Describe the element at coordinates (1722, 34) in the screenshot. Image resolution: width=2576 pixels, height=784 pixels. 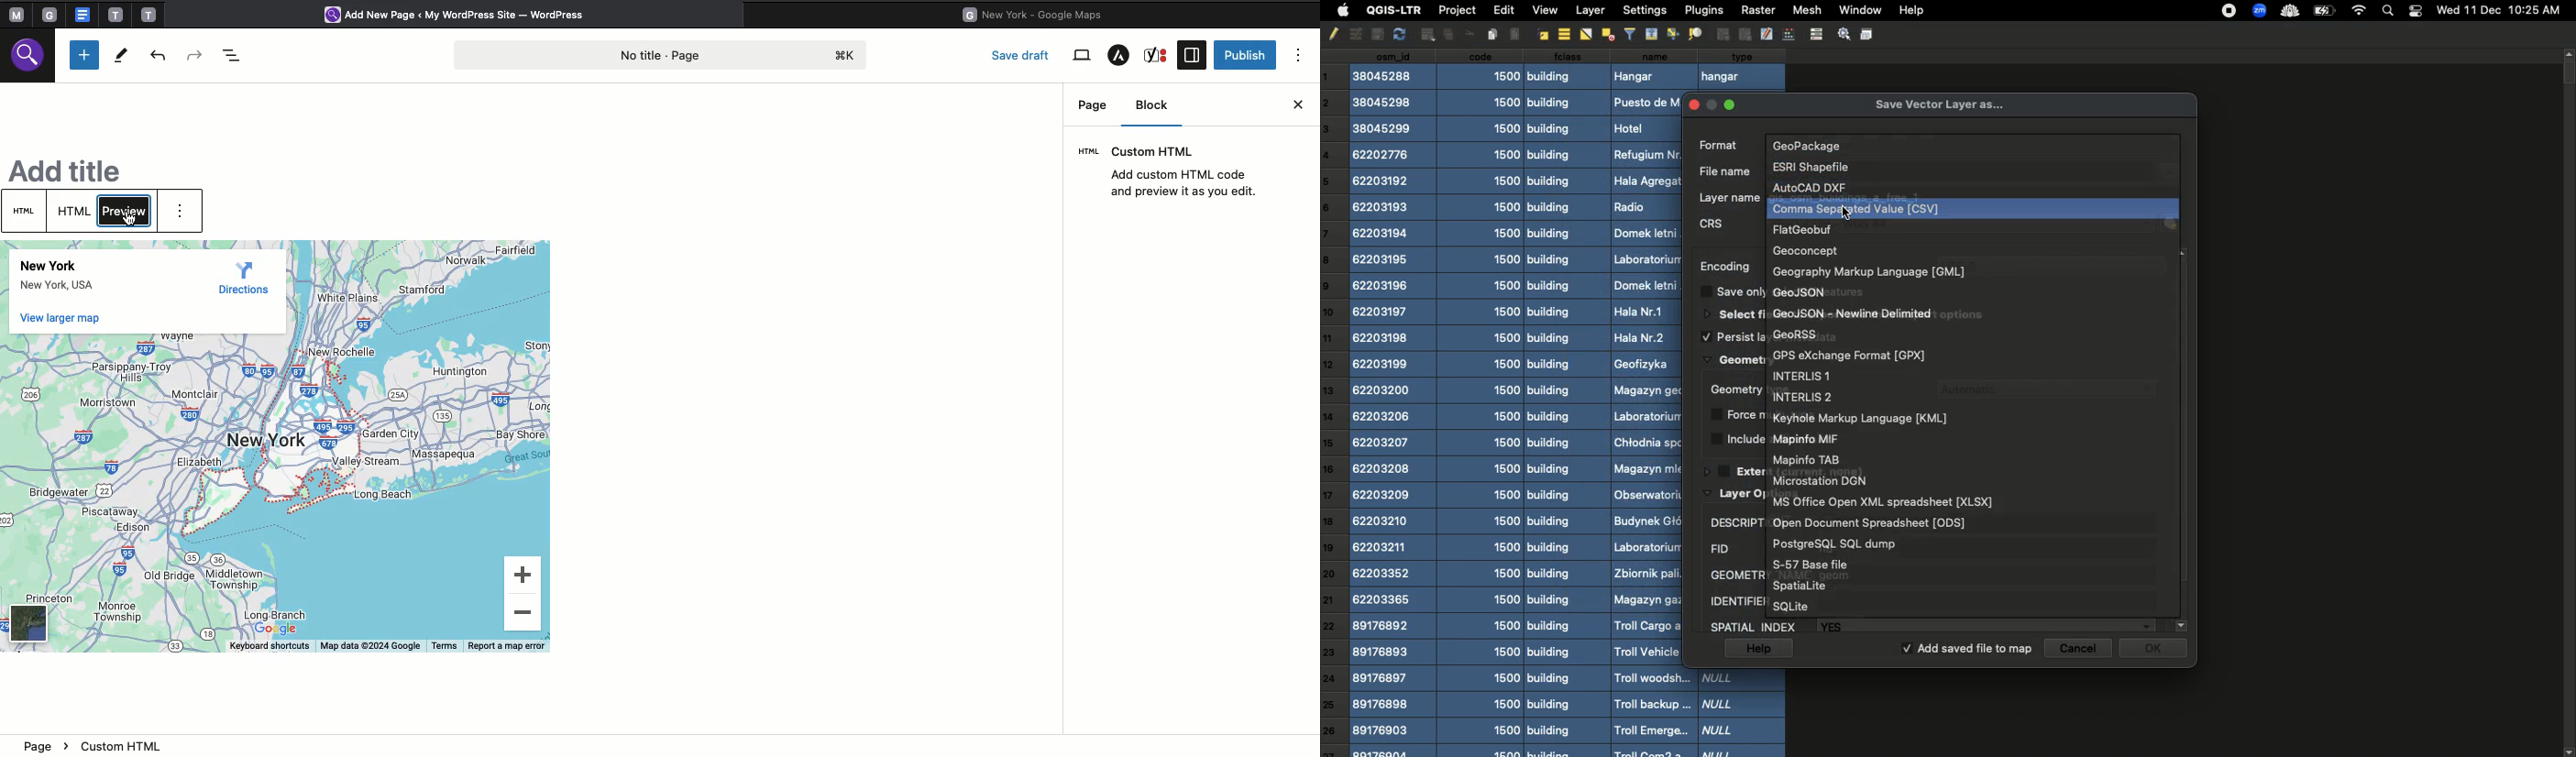
I see `Group Objects` at that location.